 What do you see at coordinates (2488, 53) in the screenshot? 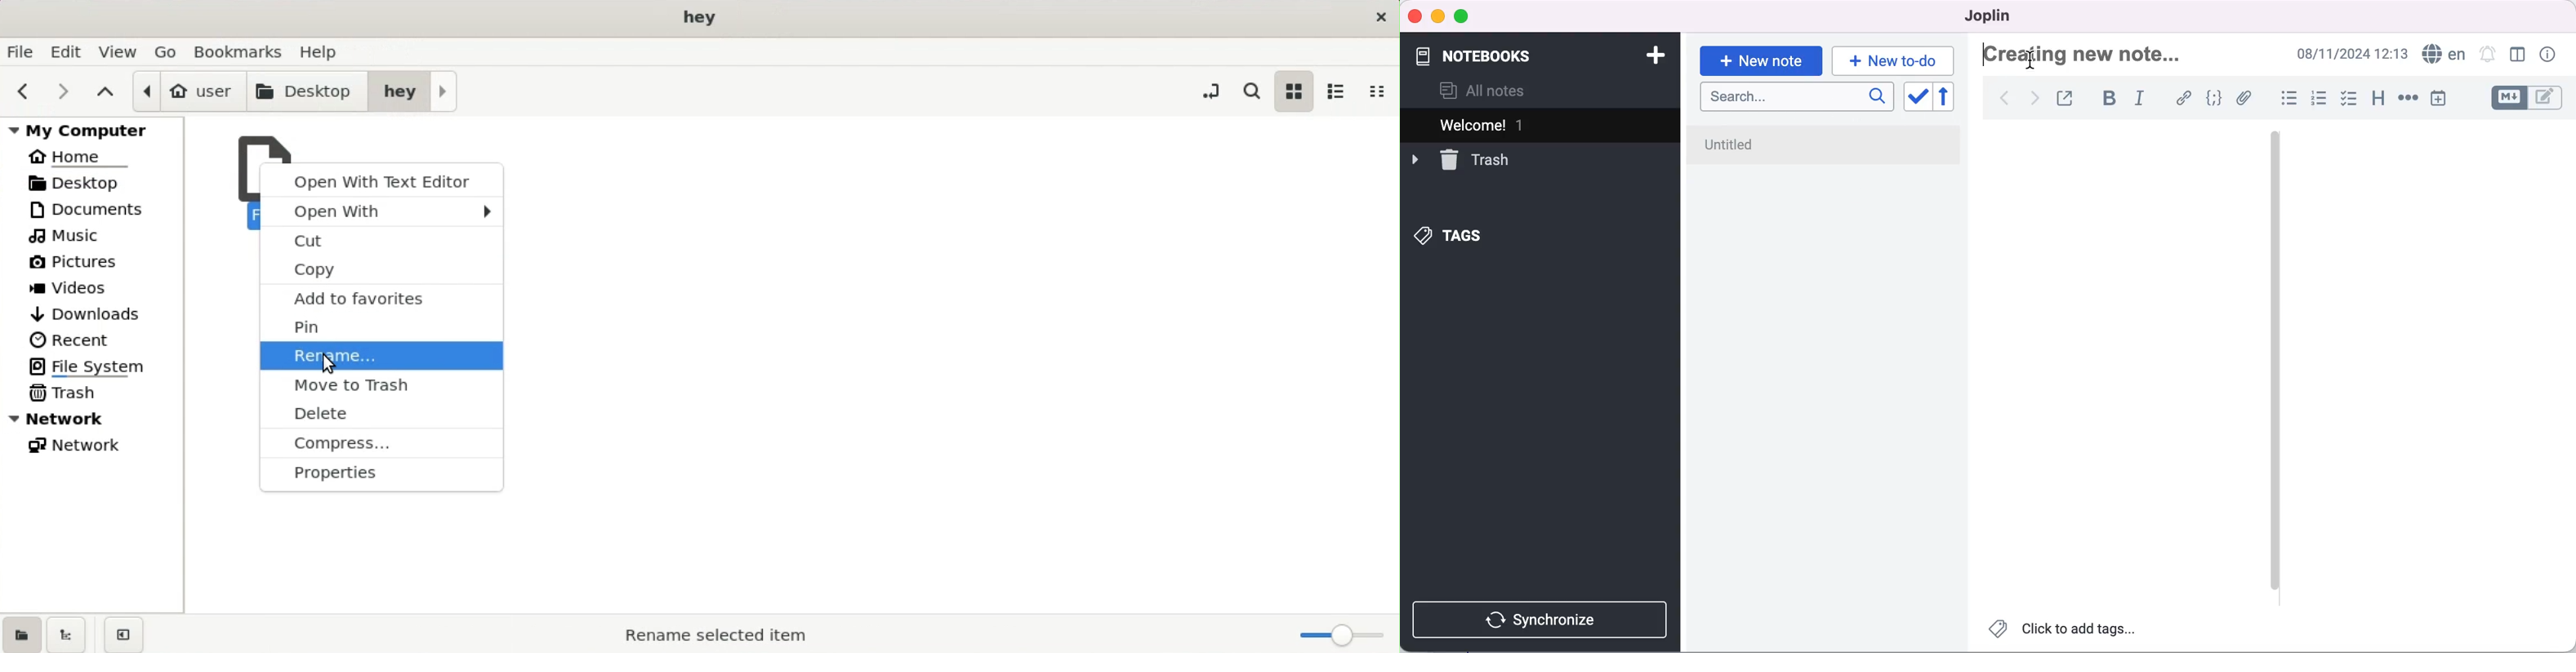
I see `set alarm` at bounding box center [2488, 53].